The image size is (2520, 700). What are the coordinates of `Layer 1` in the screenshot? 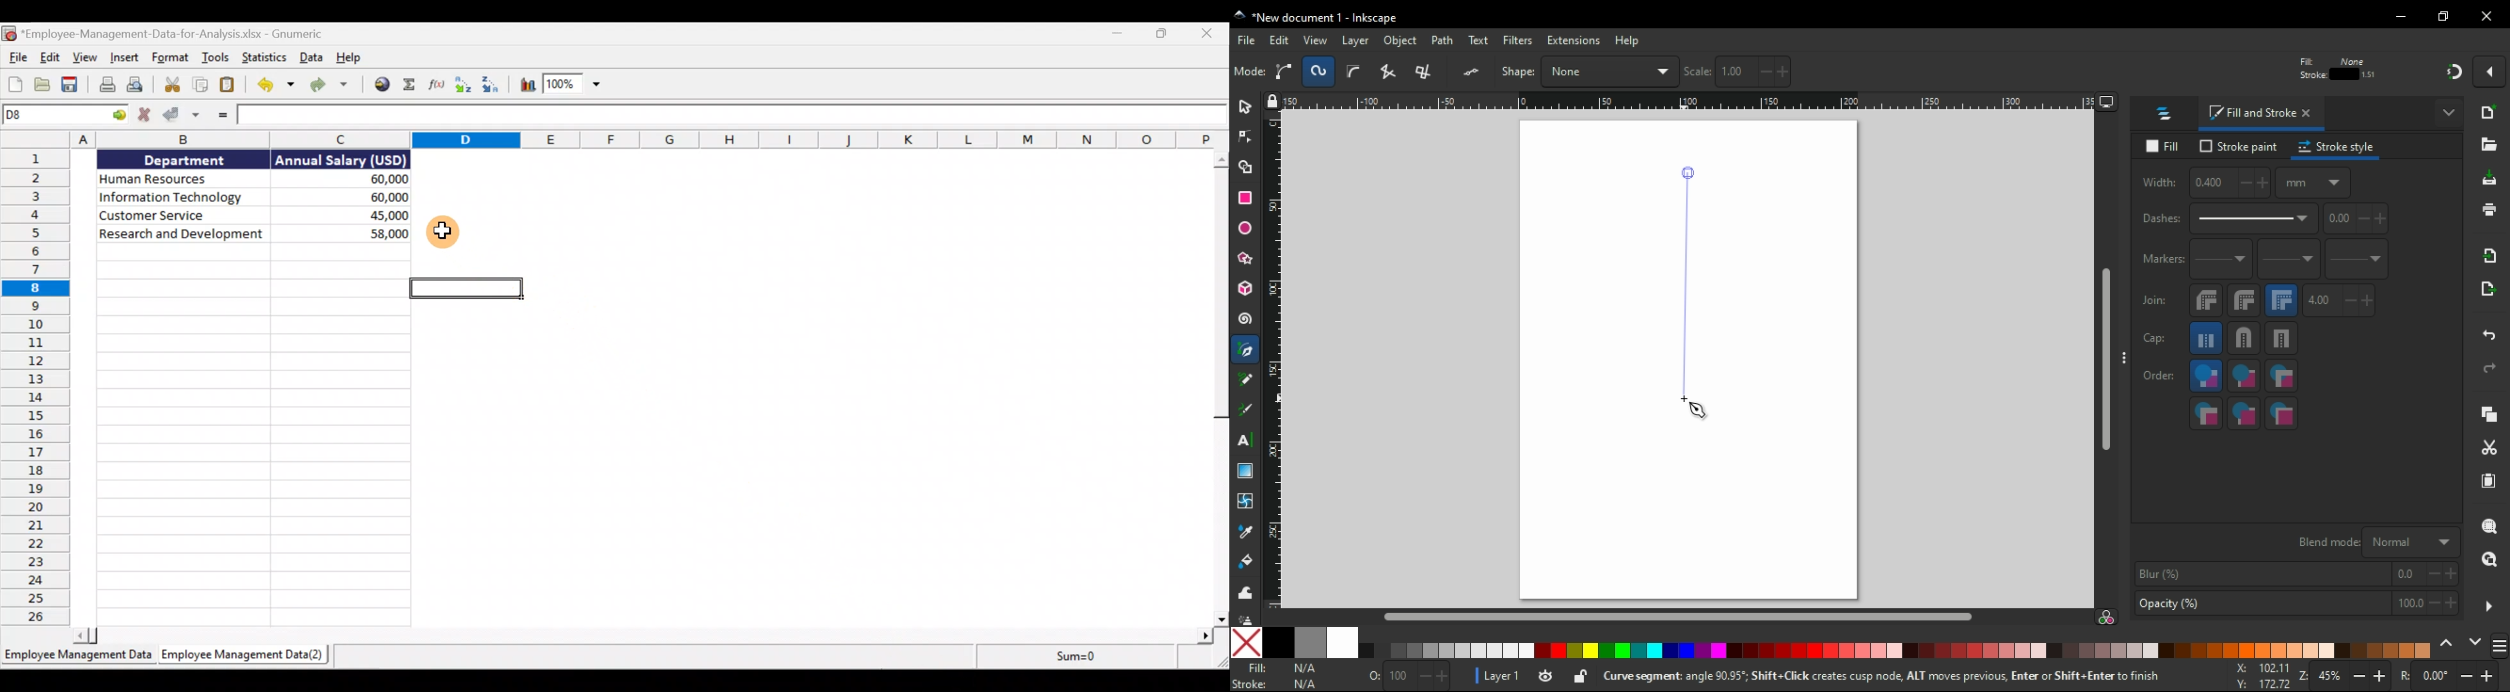 It's located at (1505, 678).